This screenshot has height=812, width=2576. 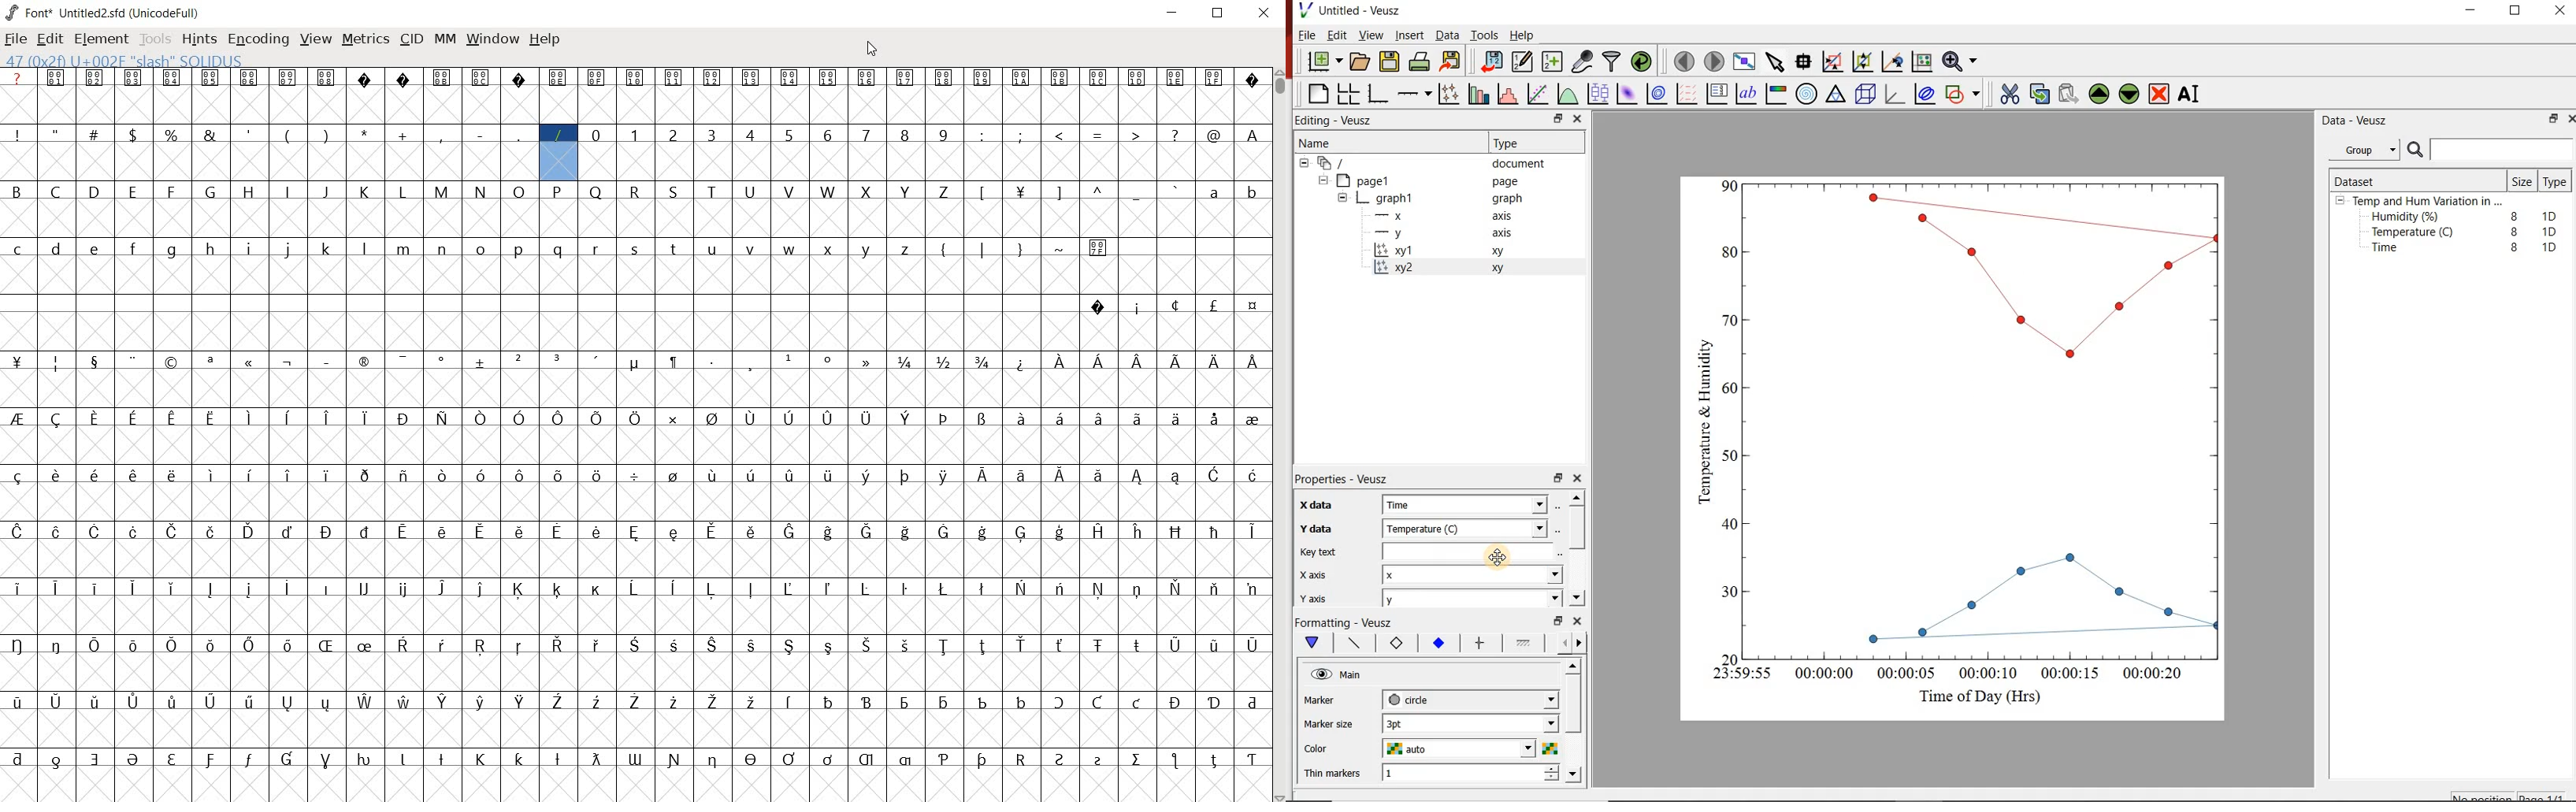 What do you see at coordinates (790, 533) in the screenshot?
I see `glyph` at bounding box center [790, 533].